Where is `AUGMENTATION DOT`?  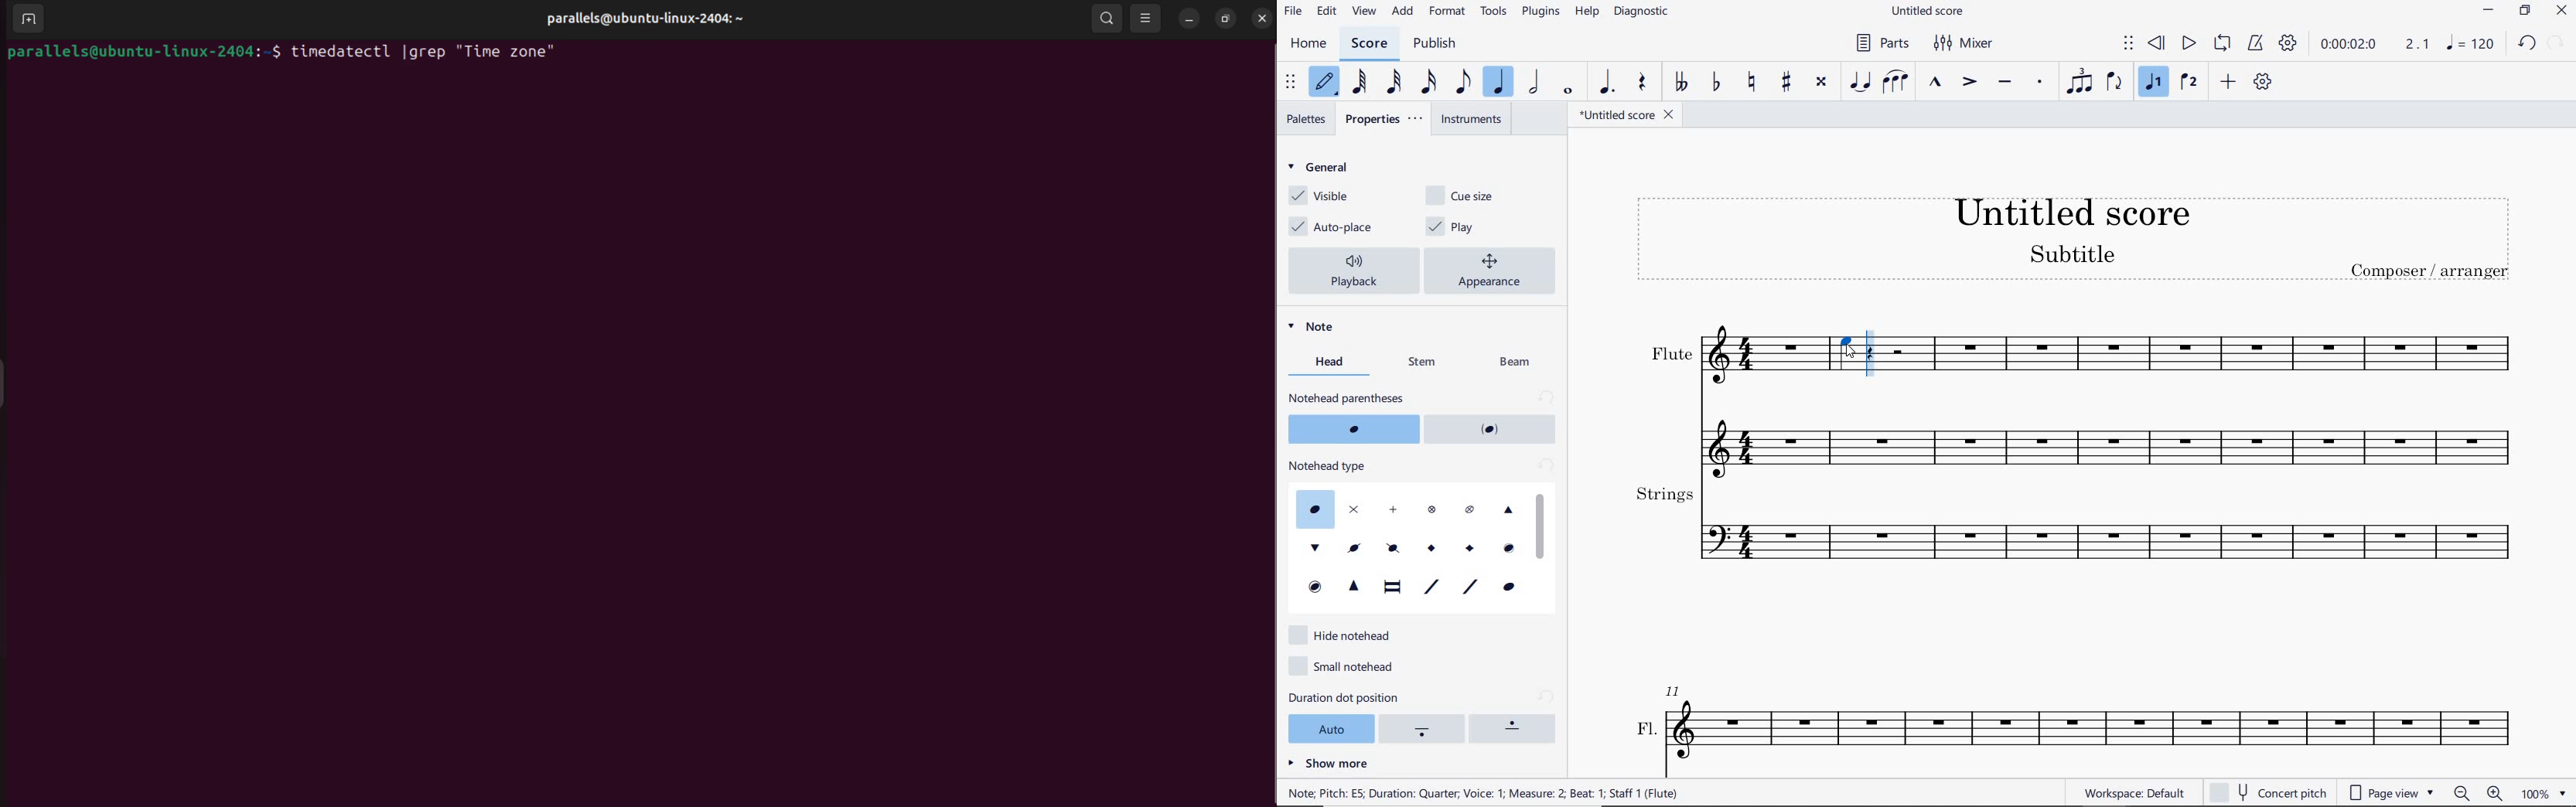
AUGMENTATION DOT is located at coordinates (1607, 83).